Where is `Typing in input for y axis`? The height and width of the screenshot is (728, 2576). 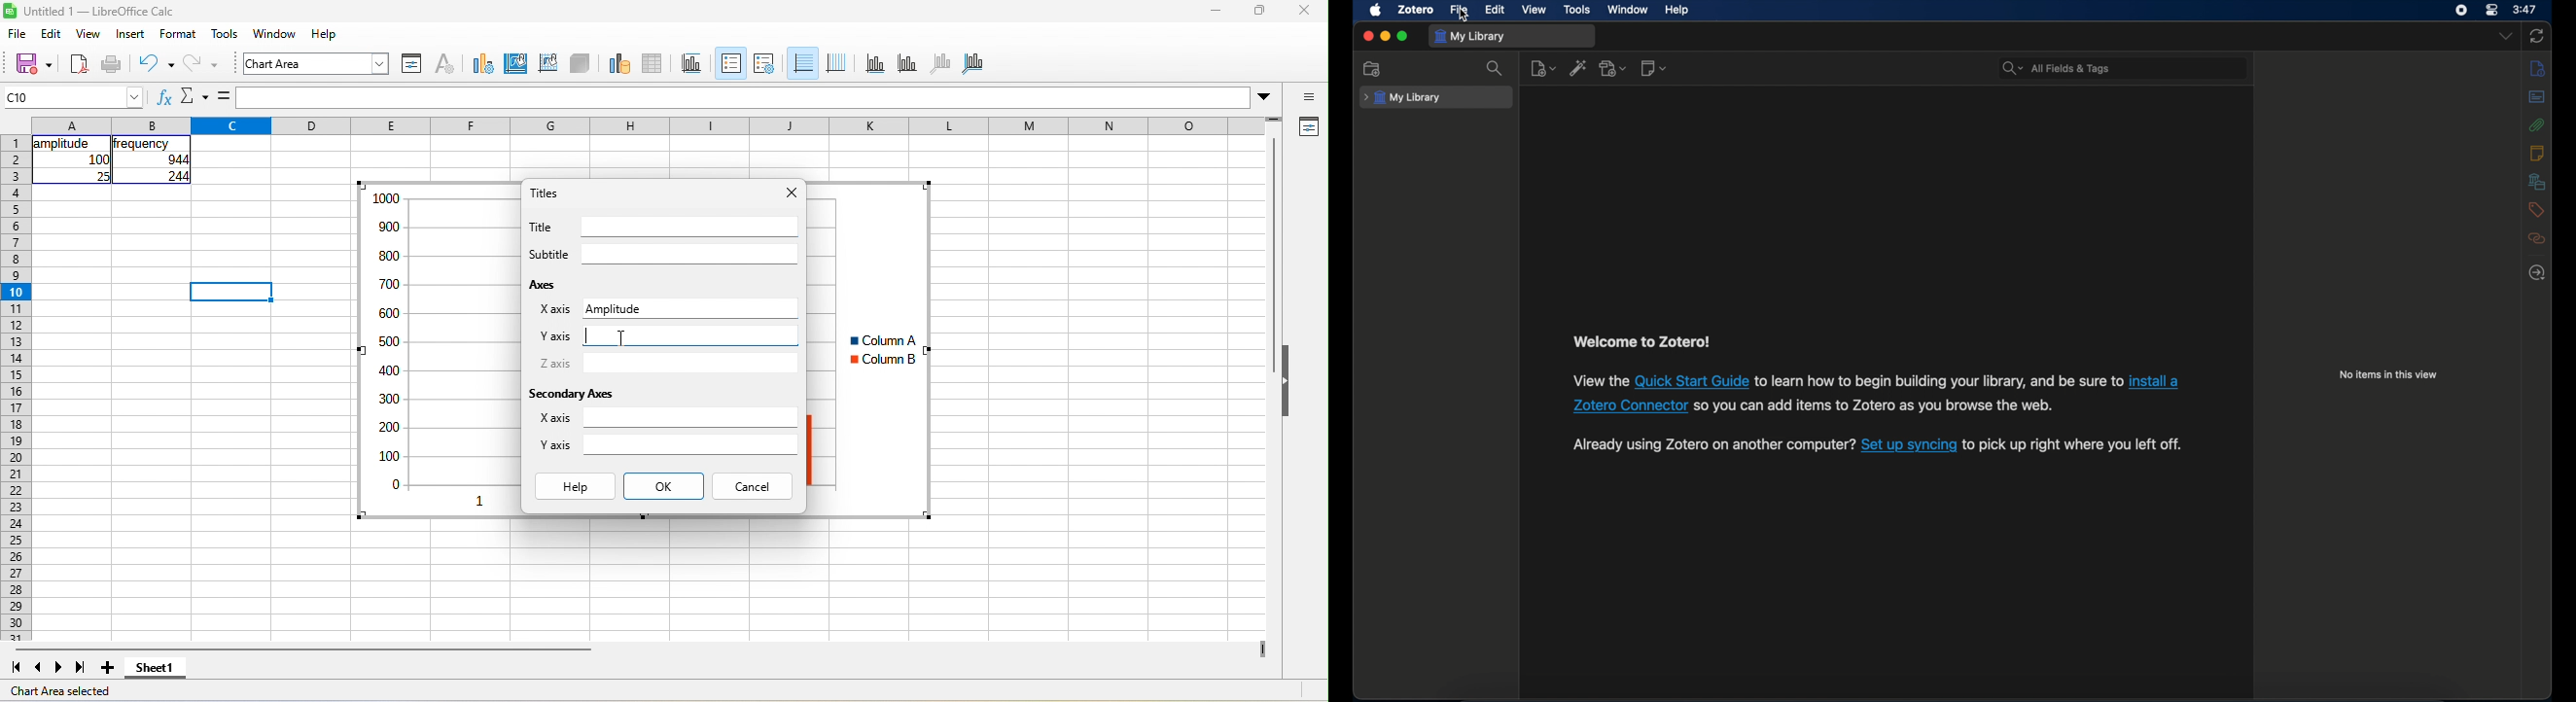
Typing in input for y axis is located at coordinates (691, 335).